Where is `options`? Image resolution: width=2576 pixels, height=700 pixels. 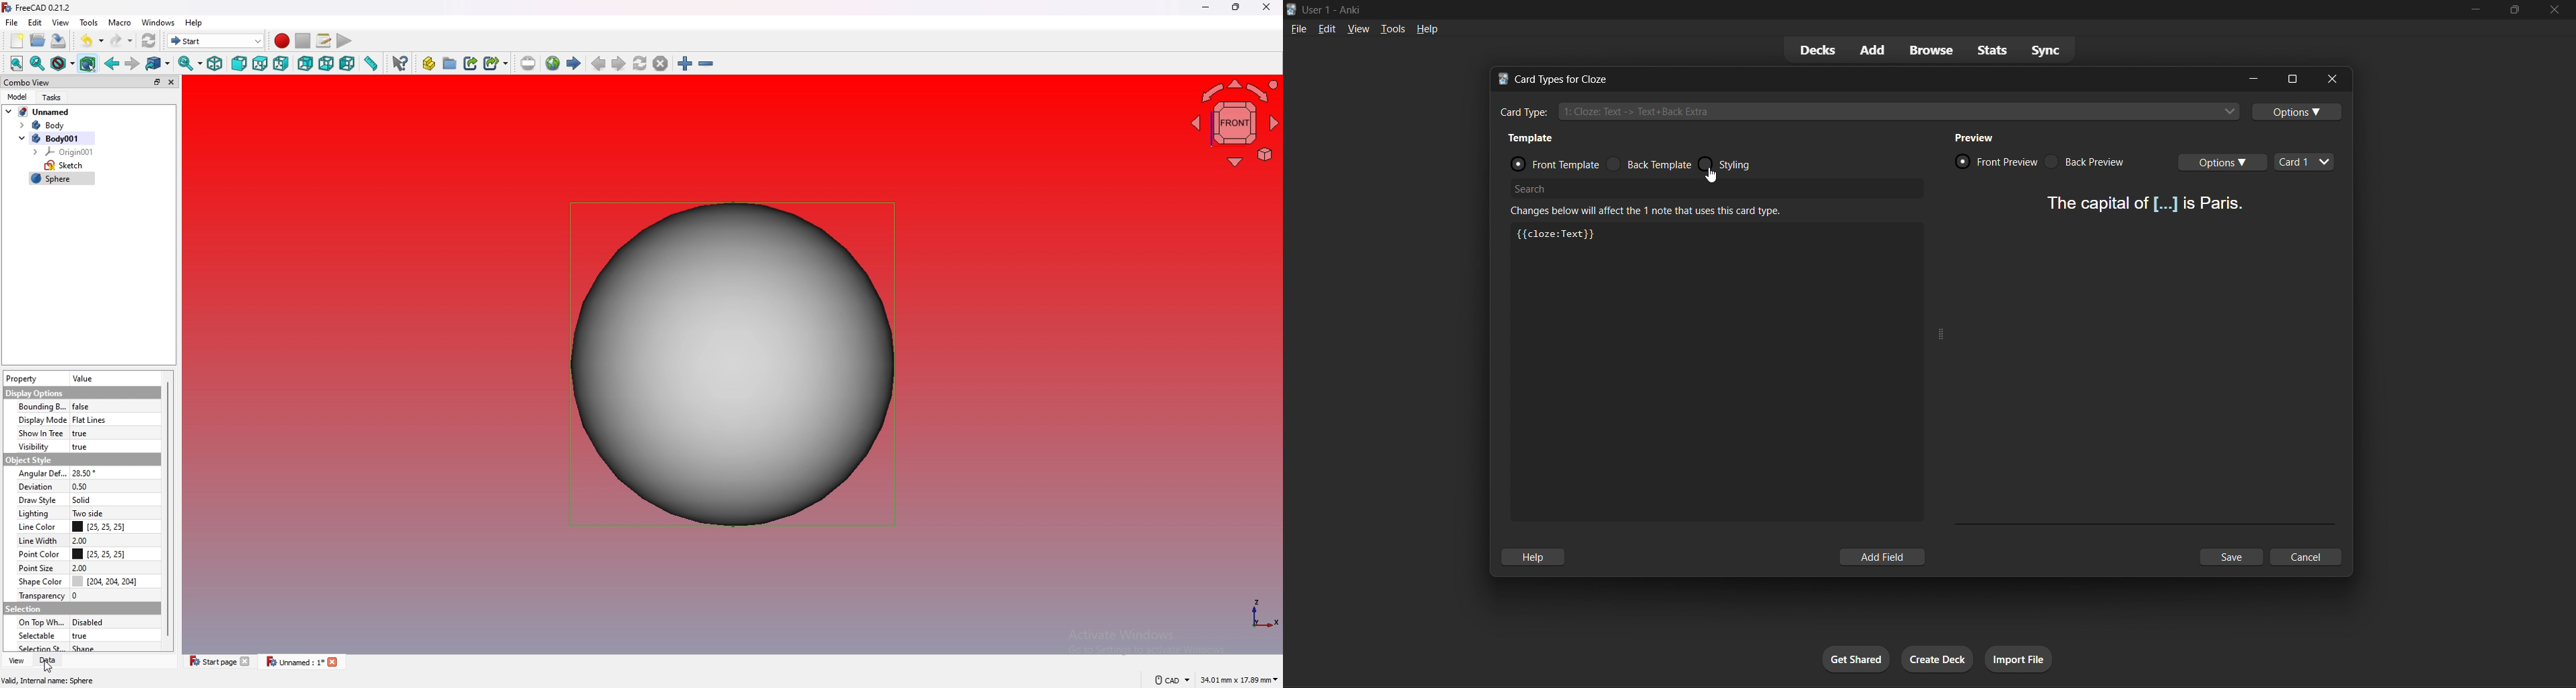 options is located at coordinates (2290, 77).